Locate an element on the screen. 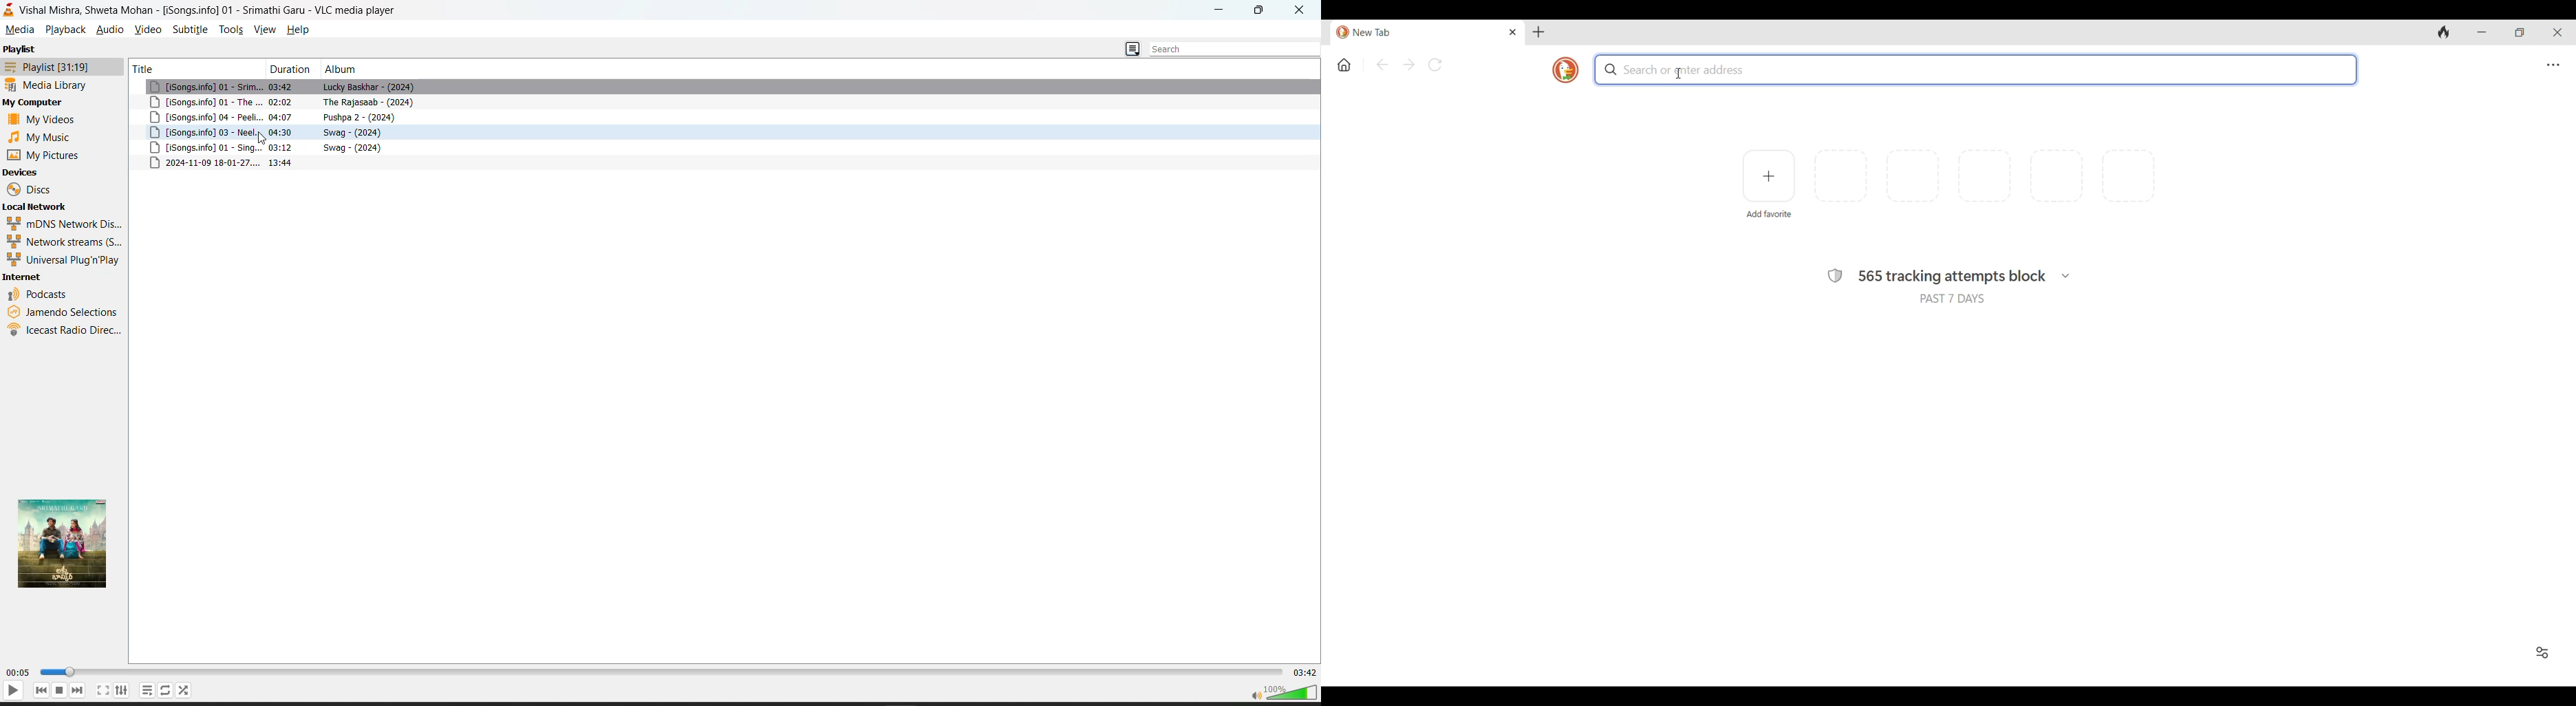  pictures is located at coordinates (48, 154).